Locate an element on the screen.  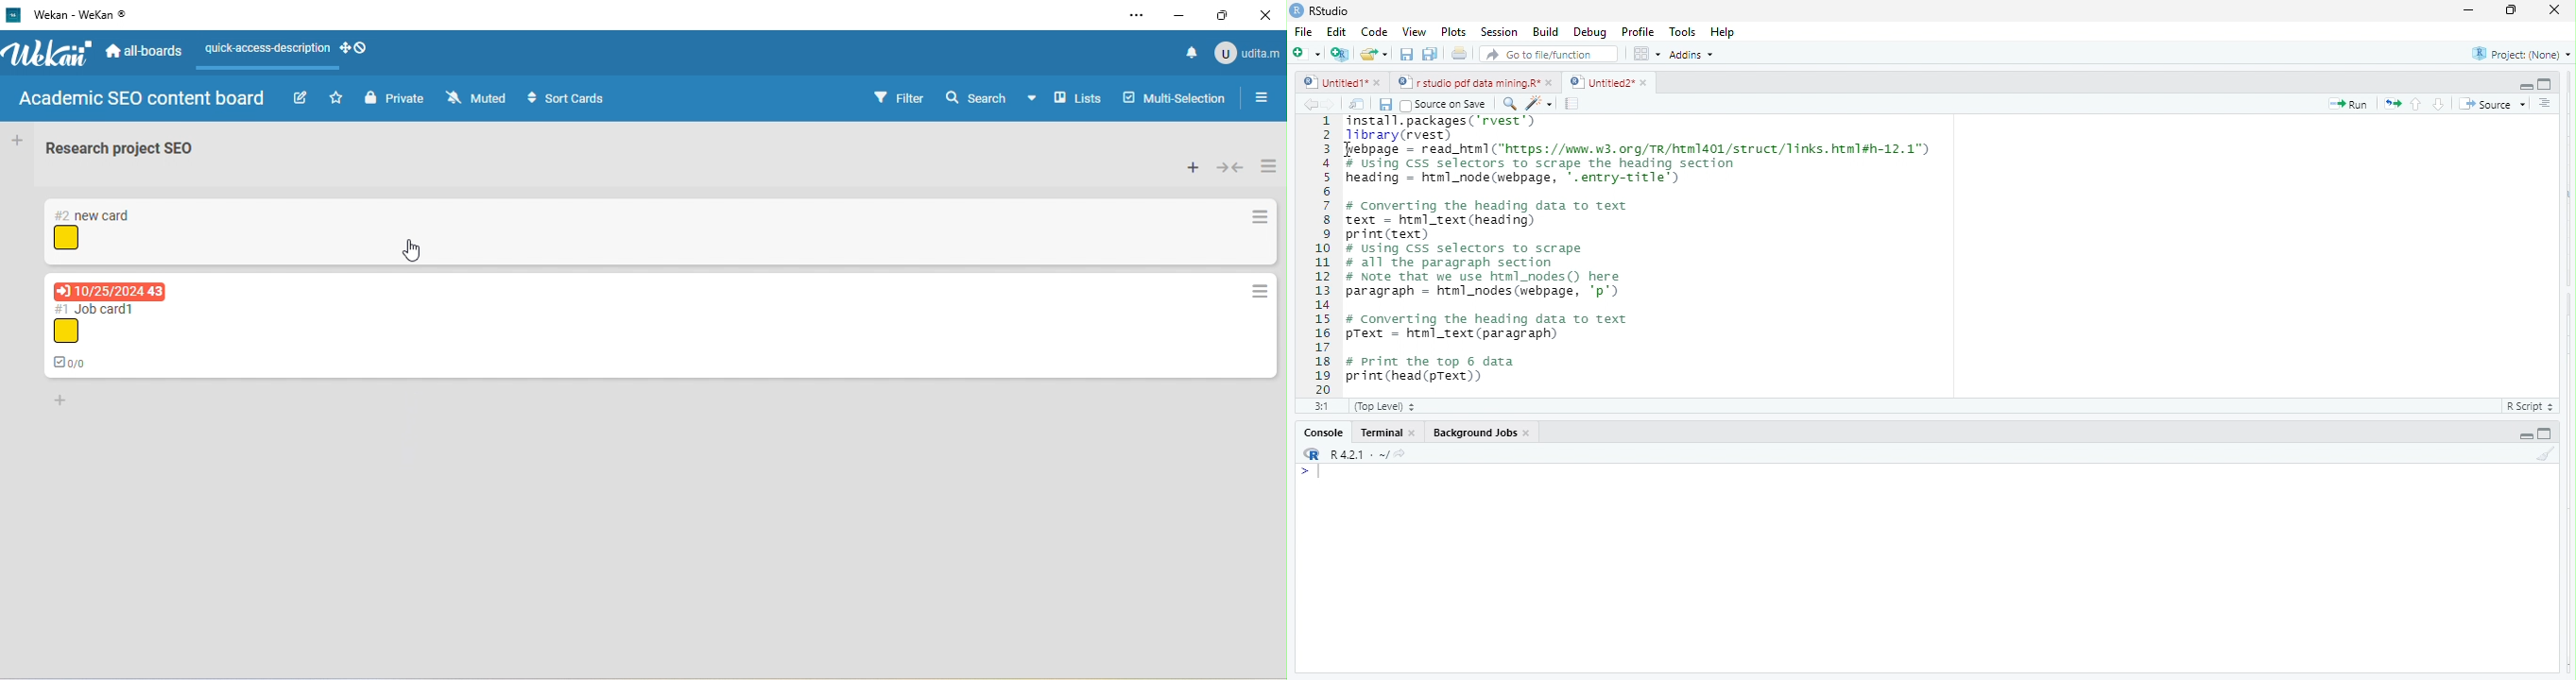
close is located at coordinates (1552, 82).